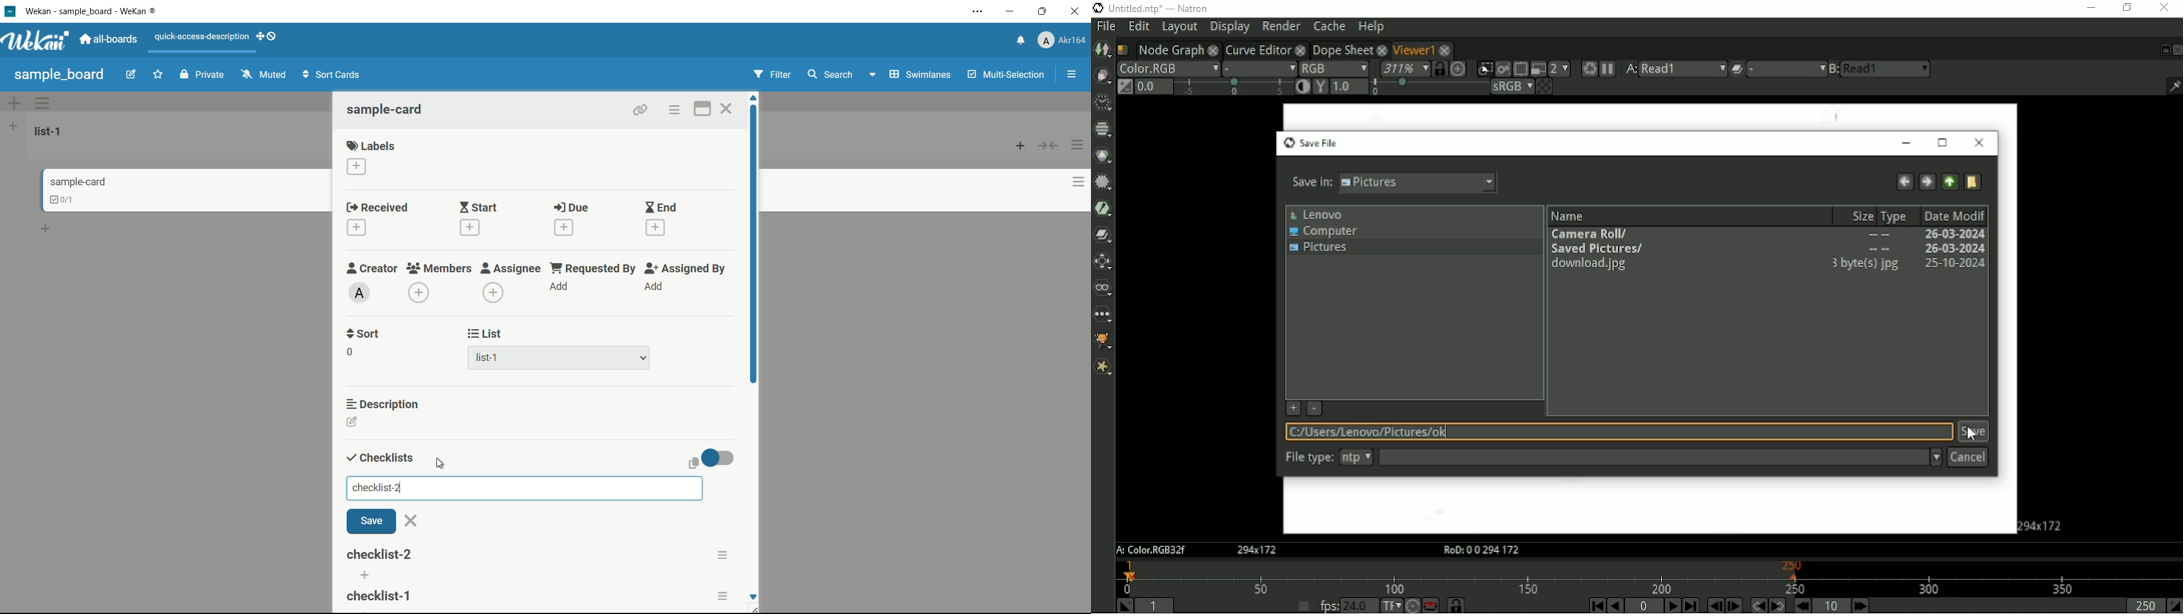 This screenshot has height=616, width=2184. What do you see at coordinates (719, 458) in the screenshot?
I see `toggle button` at bounding box center [719, 458].